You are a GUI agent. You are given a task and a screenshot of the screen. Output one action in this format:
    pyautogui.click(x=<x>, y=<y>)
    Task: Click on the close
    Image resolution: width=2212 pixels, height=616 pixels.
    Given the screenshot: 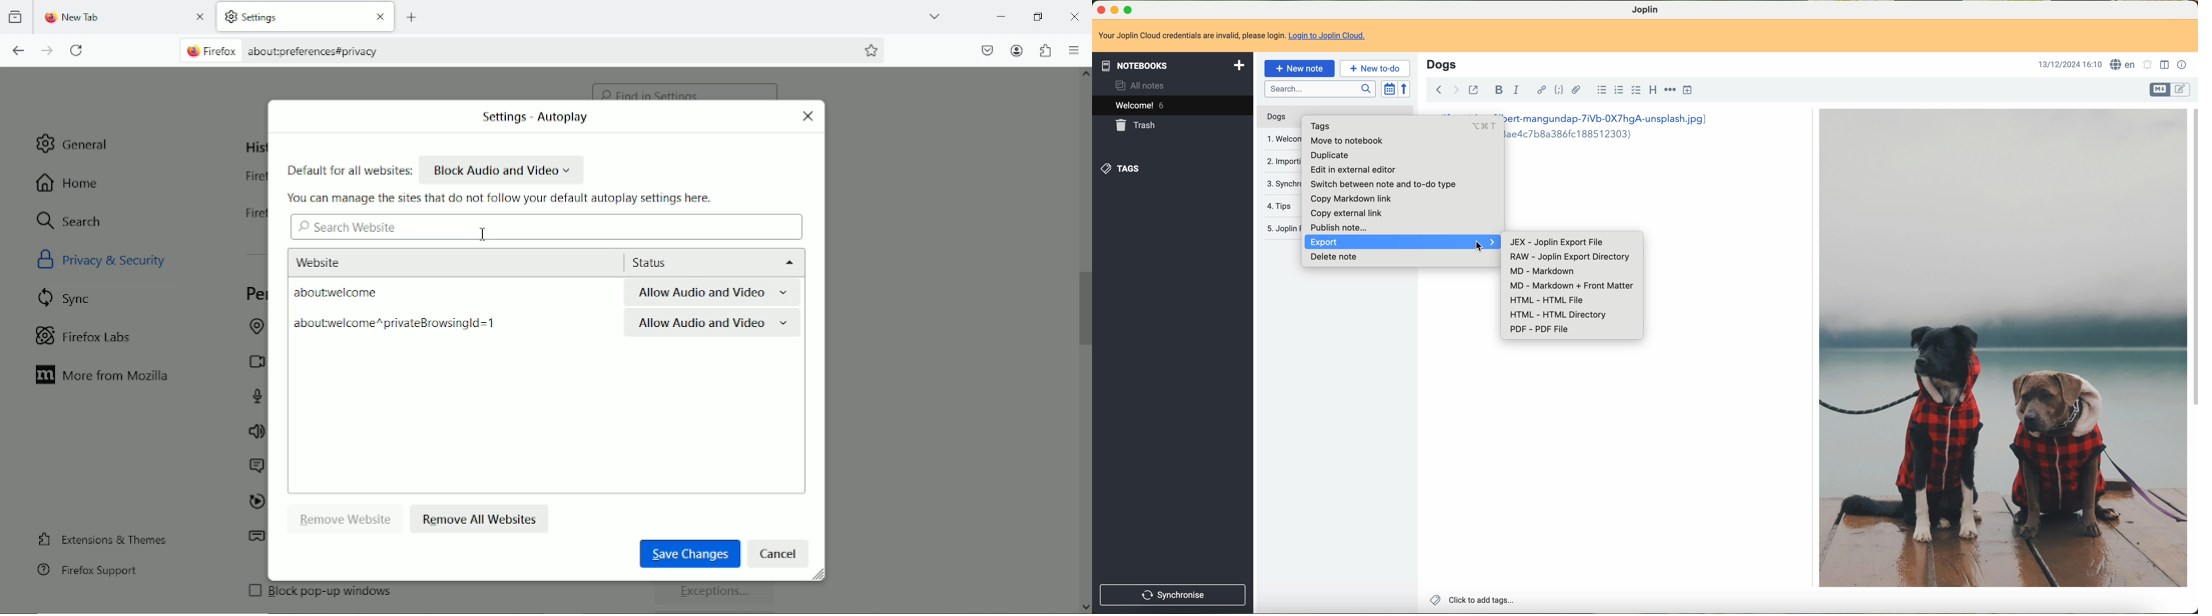 What is the action you would take?
    pyautogui.click(x=378, y=18)
    